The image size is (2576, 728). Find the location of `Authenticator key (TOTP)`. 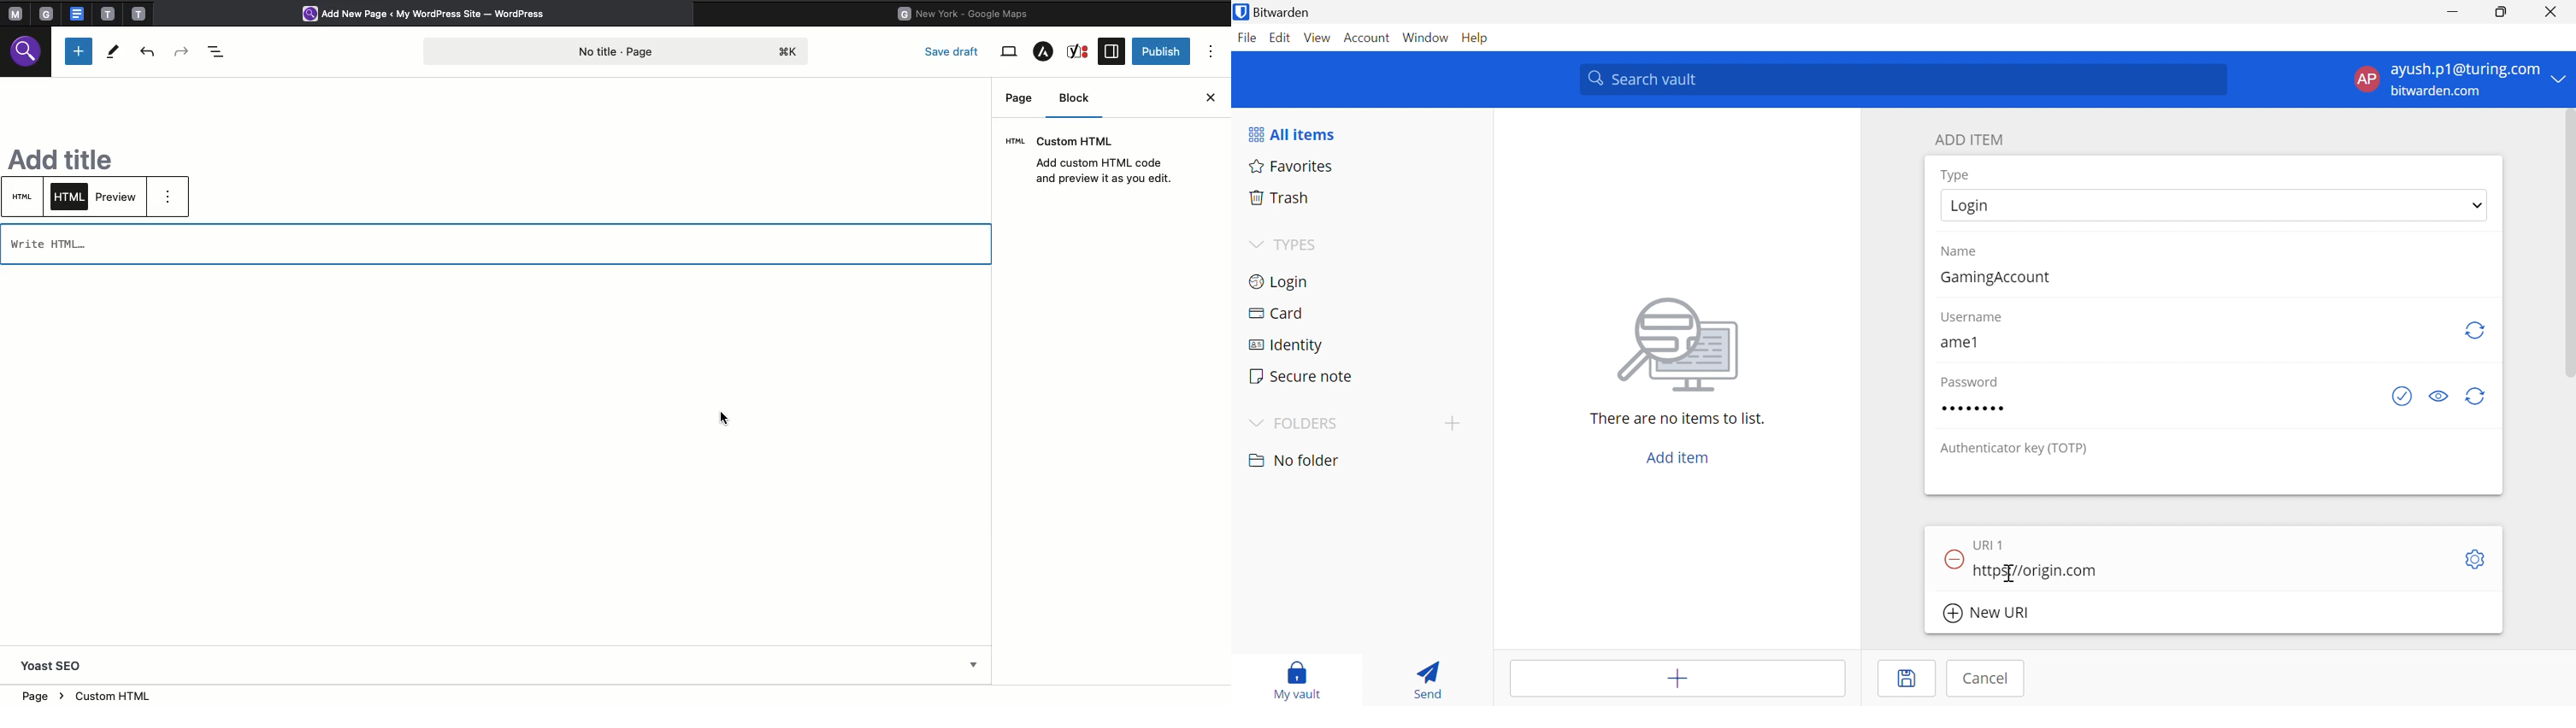

Authenticator key (TOTP) is located at coordinates (2018, 448).